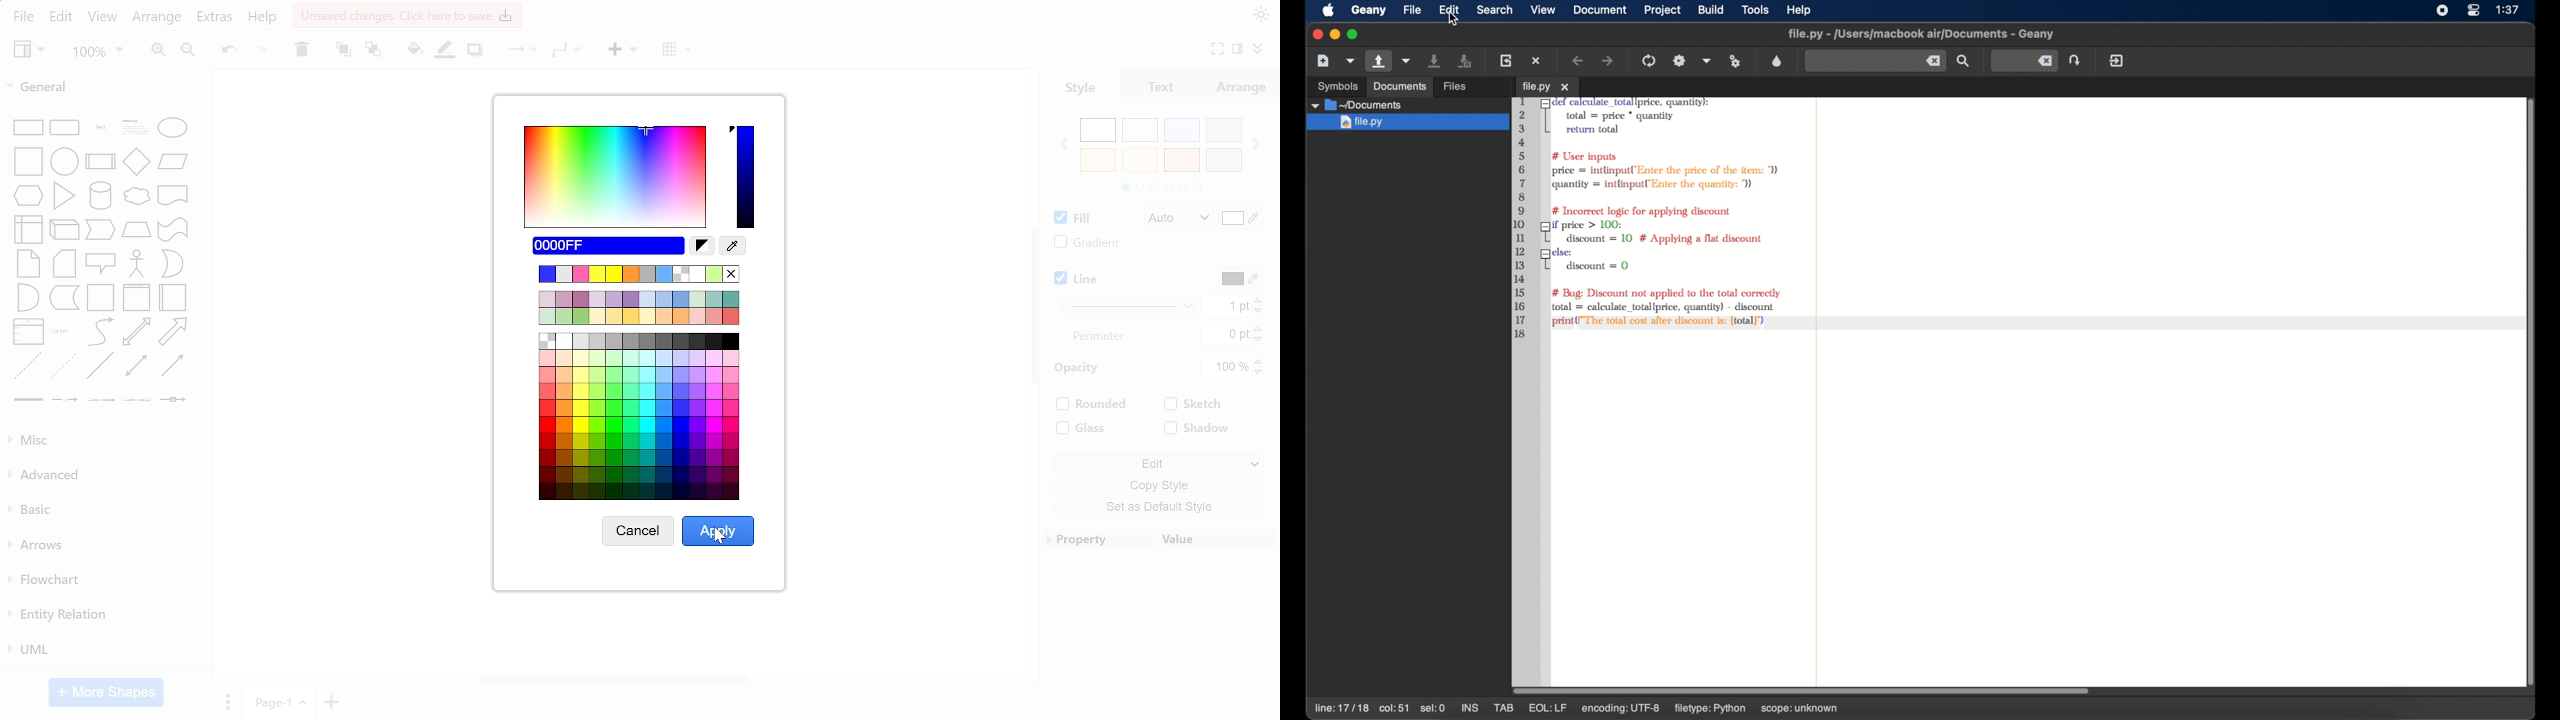  I want to click on general shapes, so click(104, 259).